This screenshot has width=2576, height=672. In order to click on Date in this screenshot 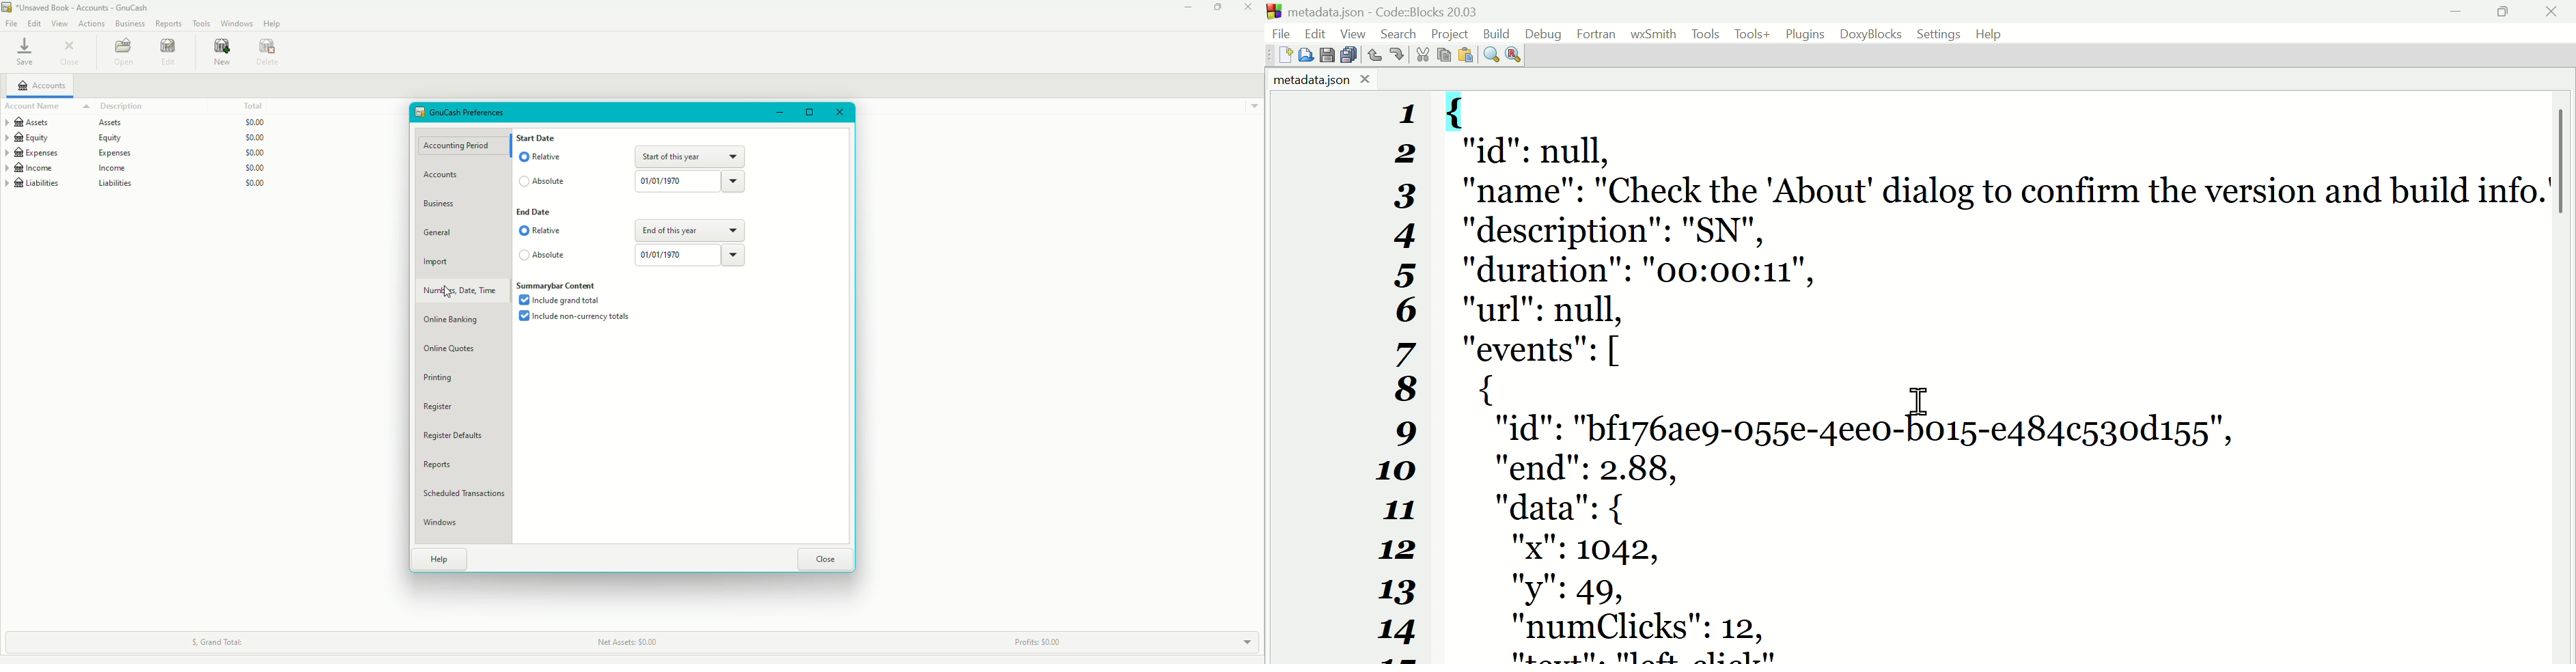, I will do `click(692, 182)`.